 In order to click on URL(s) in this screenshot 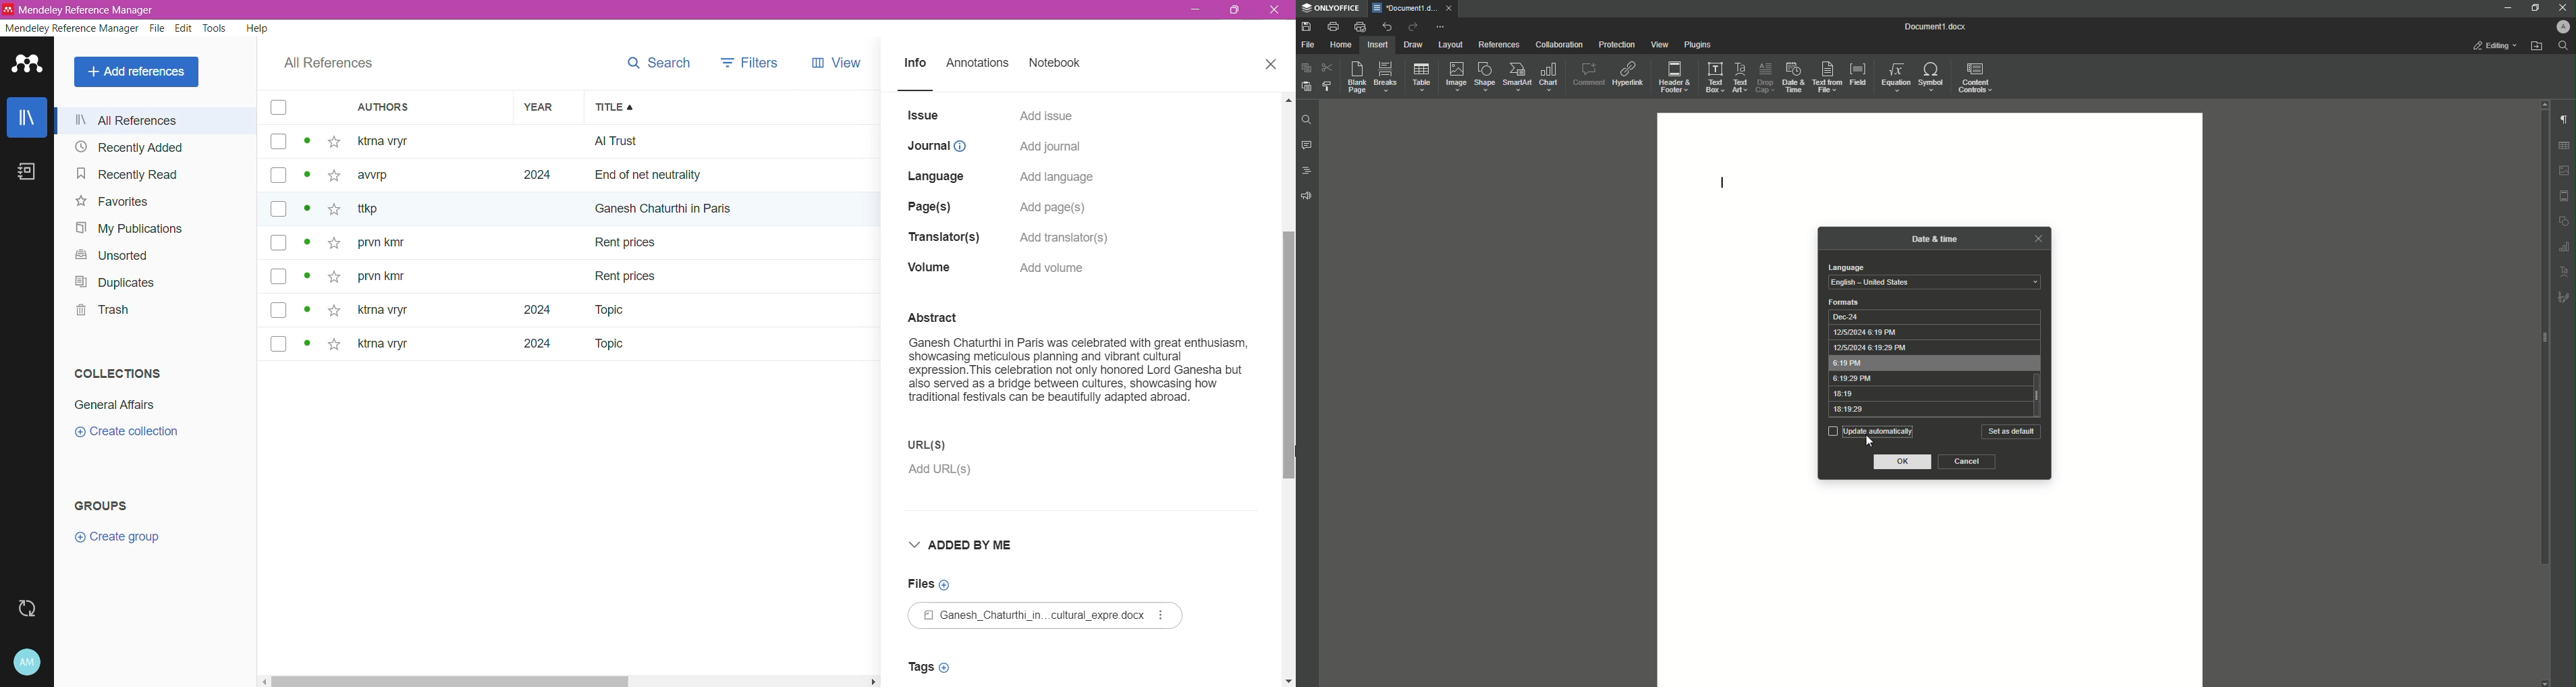, I will do `click(954, 445)`.